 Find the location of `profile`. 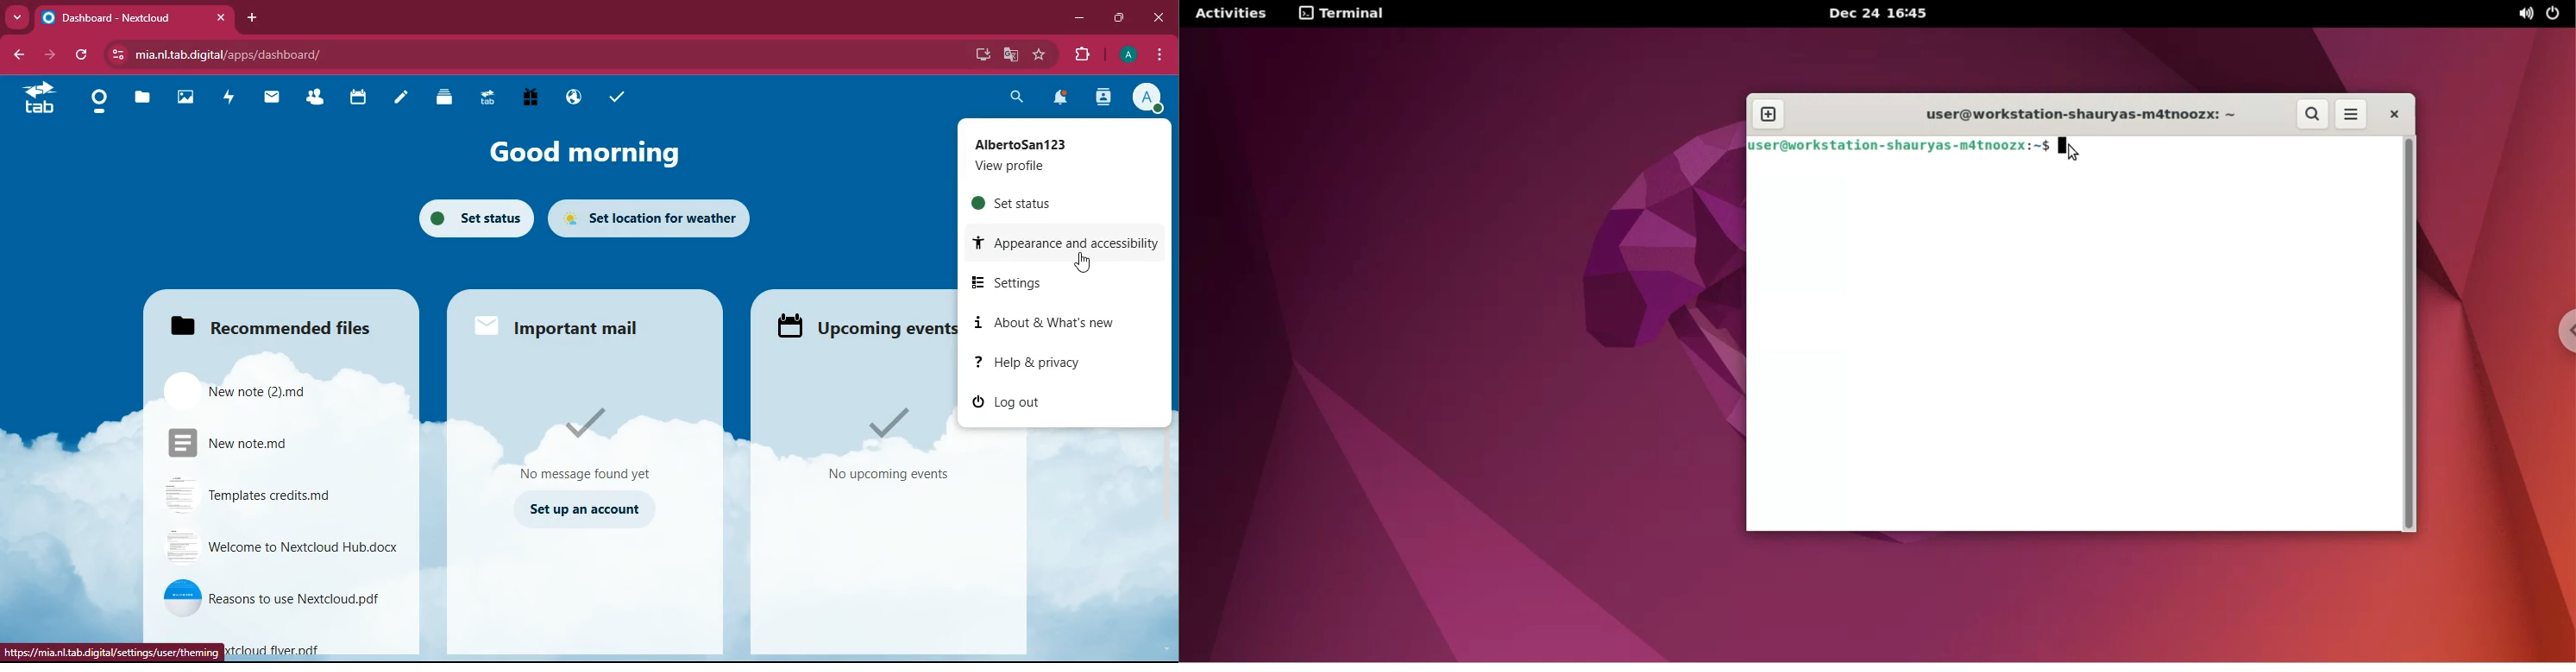

profile is located at coordinates (1054, 156).